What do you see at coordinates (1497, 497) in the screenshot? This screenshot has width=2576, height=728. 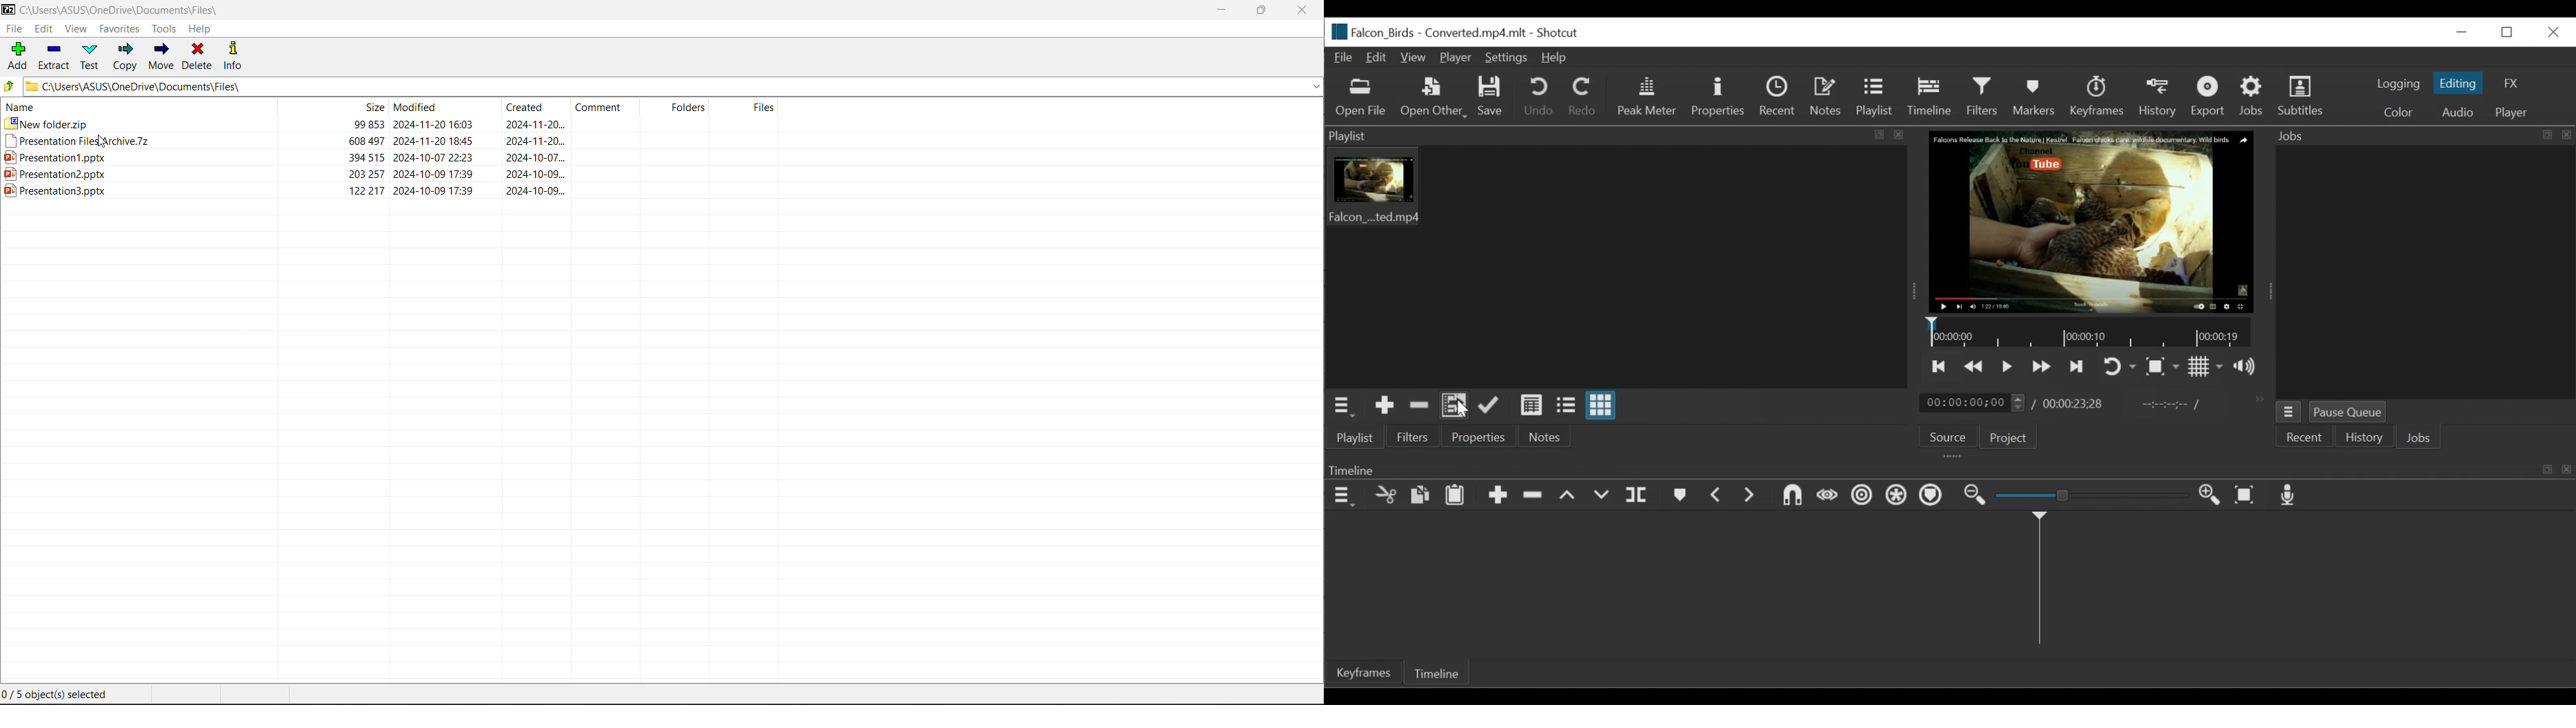 I see `Append` at bounding box center [1497, 497].